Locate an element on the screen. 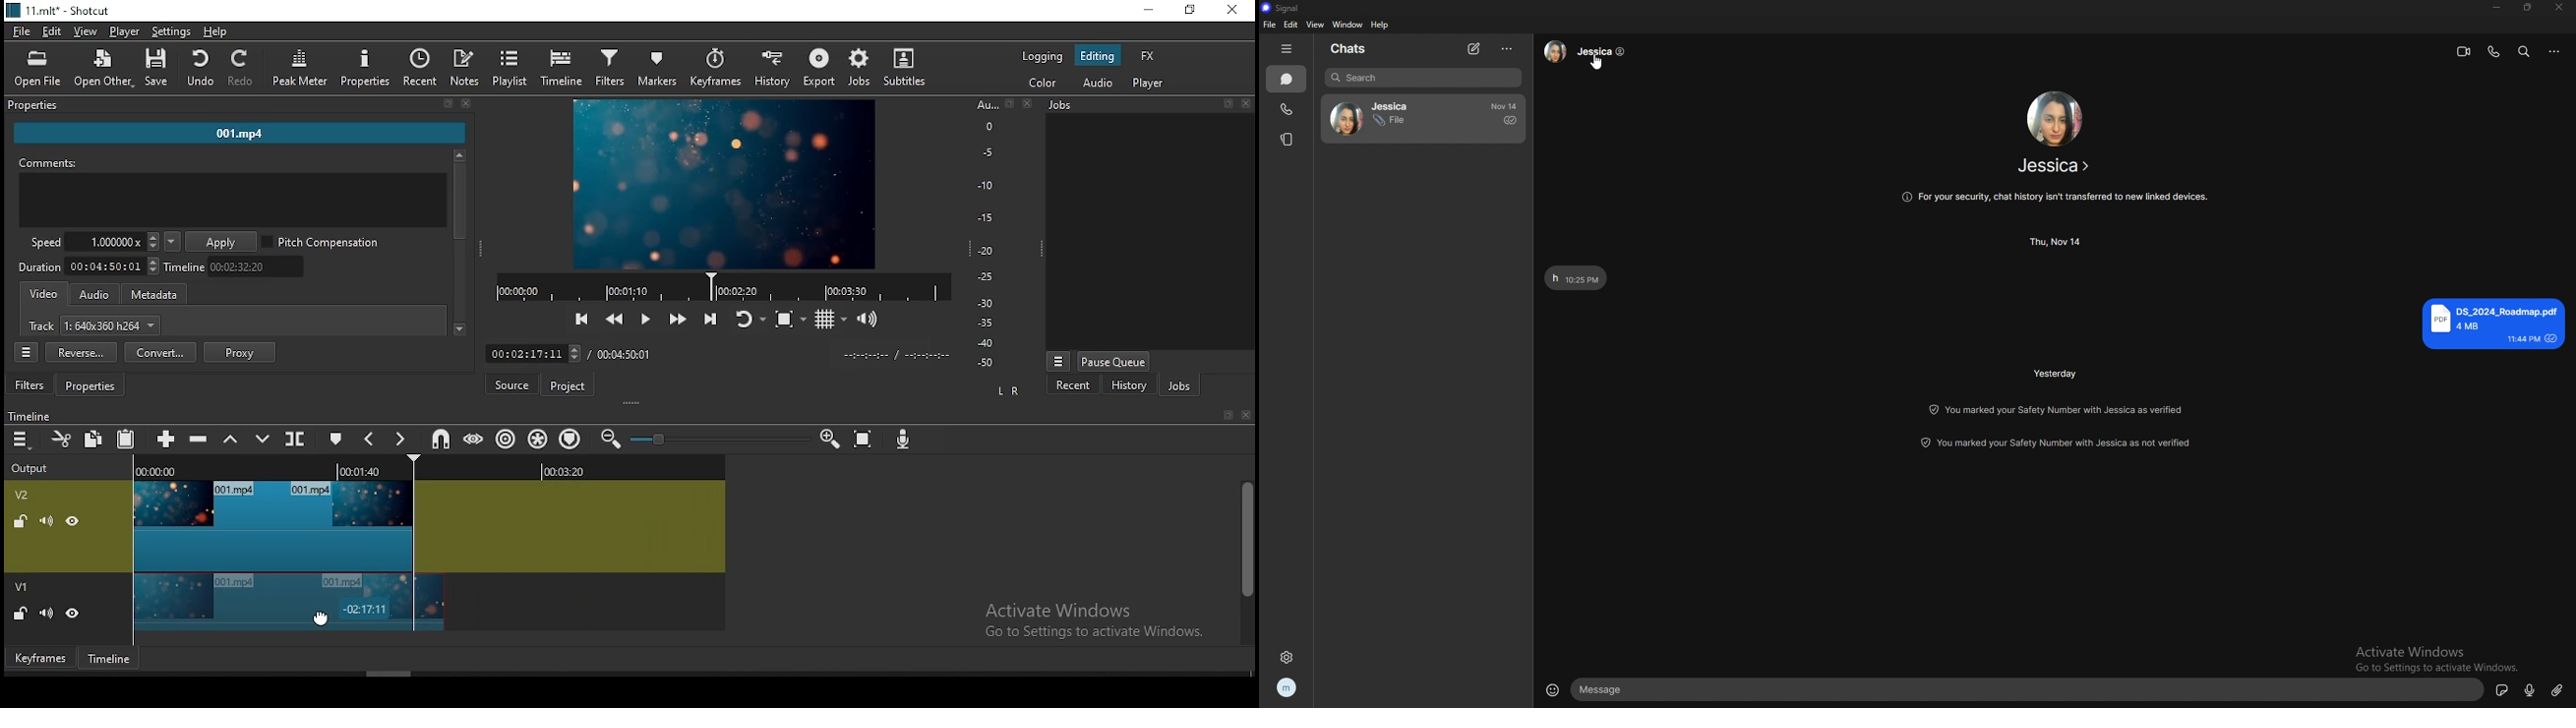 The image size is (2576, 728). zoom timeline is located at coordinates (831, 437).